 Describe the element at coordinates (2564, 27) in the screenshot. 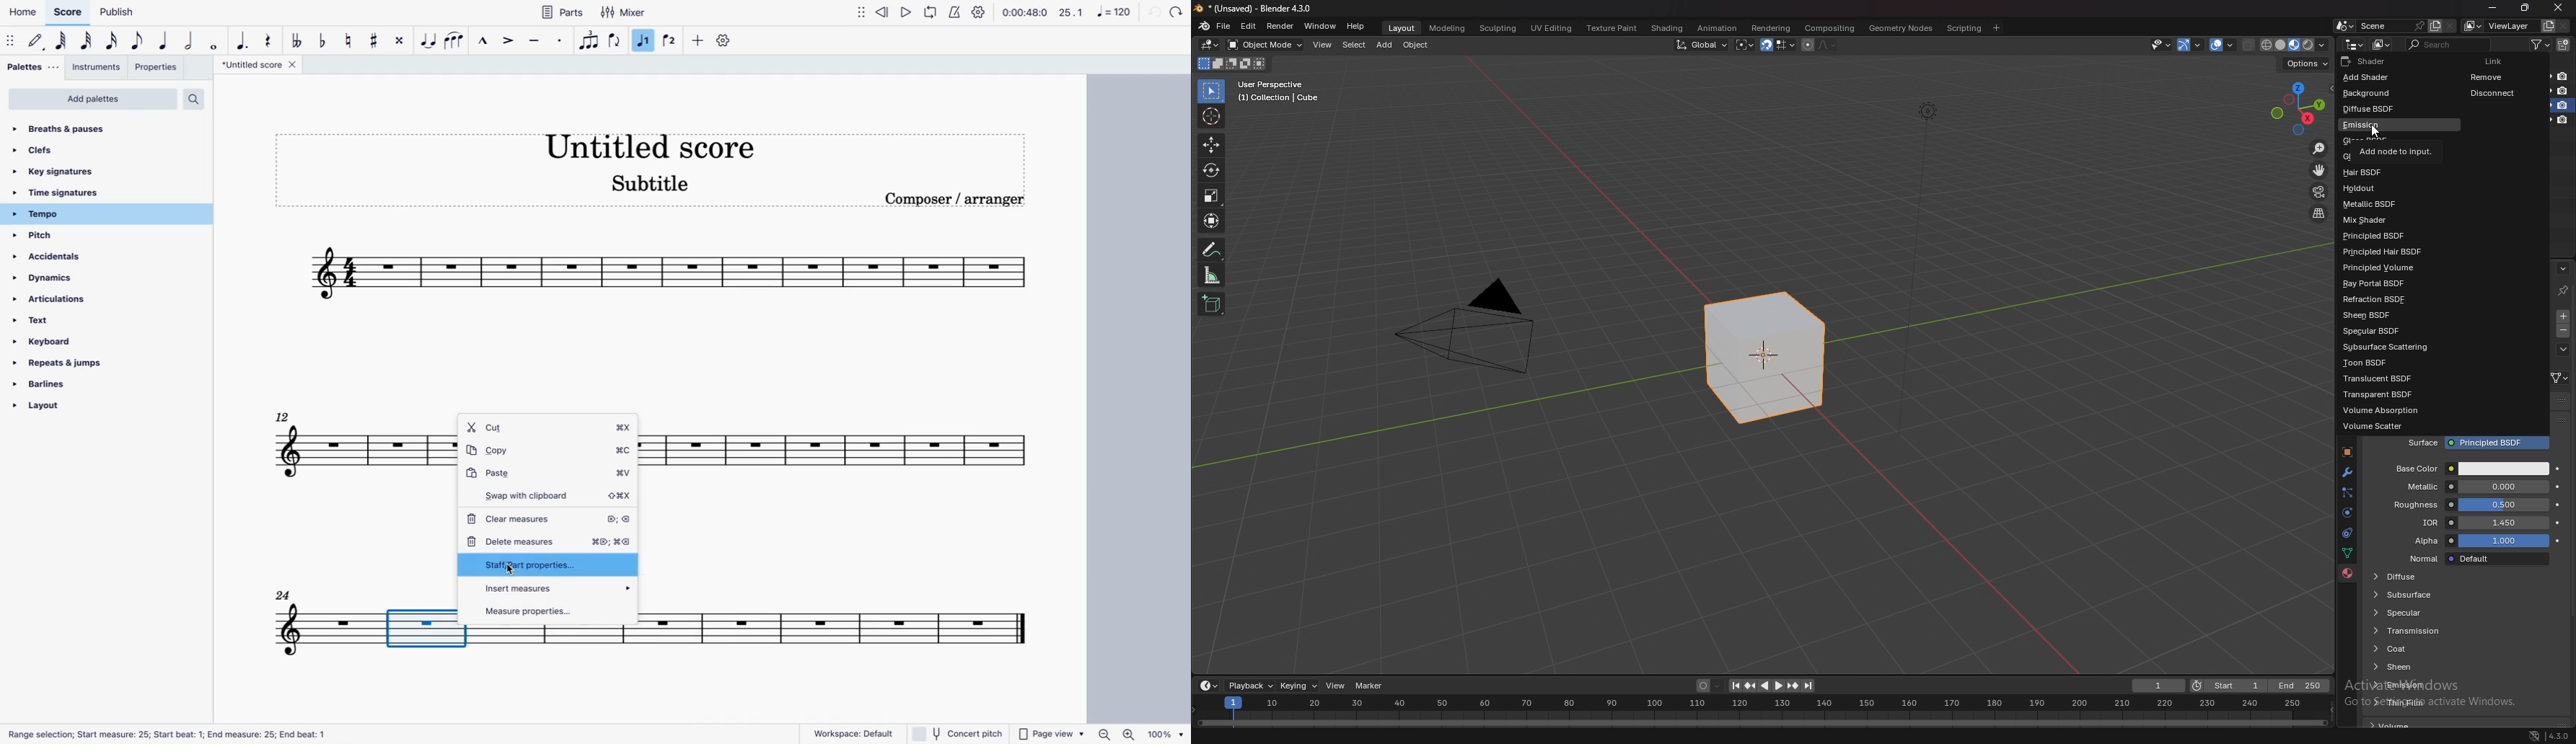

I see `remove view layer` at that location.